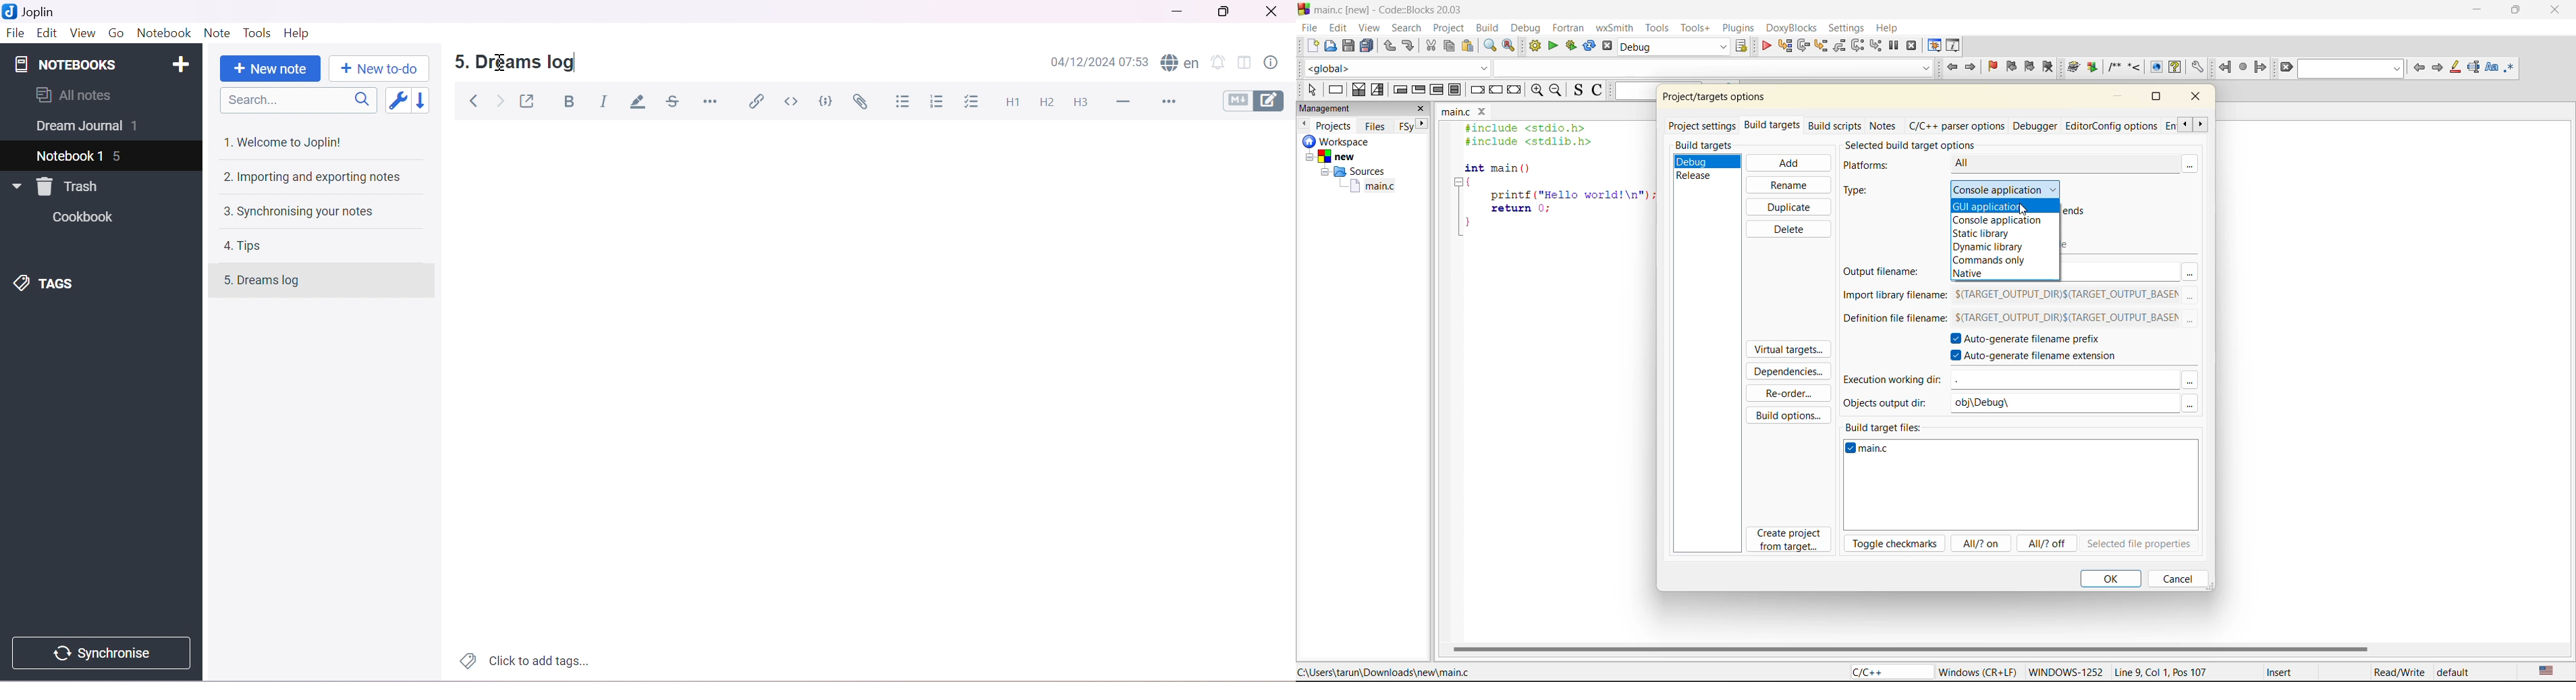 This screenshot has width=2576, height=700. What do you see at coordinates (378, 69) in the screenshot?
I see `New to-do` at bounding box center [378, 69].